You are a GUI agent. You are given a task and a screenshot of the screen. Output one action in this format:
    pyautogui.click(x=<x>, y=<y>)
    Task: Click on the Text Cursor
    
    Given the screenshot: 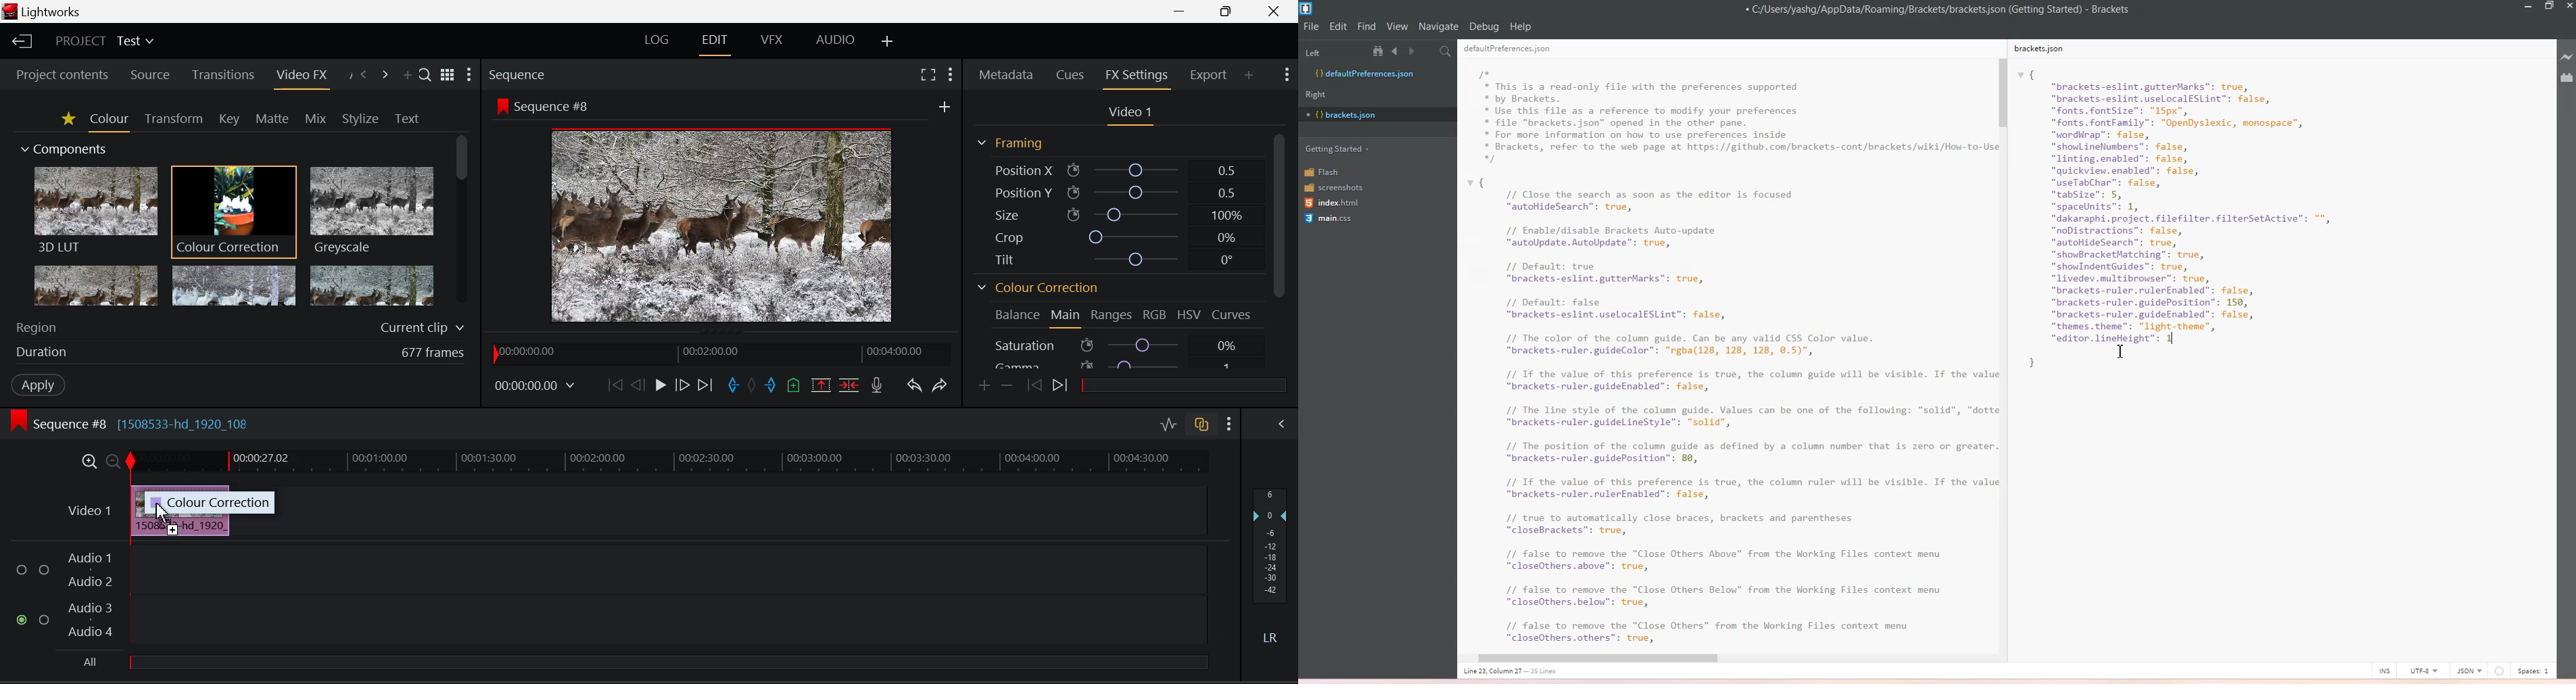 What is the action you would take?
    pyautogui.click(x=2123, y=353)
    